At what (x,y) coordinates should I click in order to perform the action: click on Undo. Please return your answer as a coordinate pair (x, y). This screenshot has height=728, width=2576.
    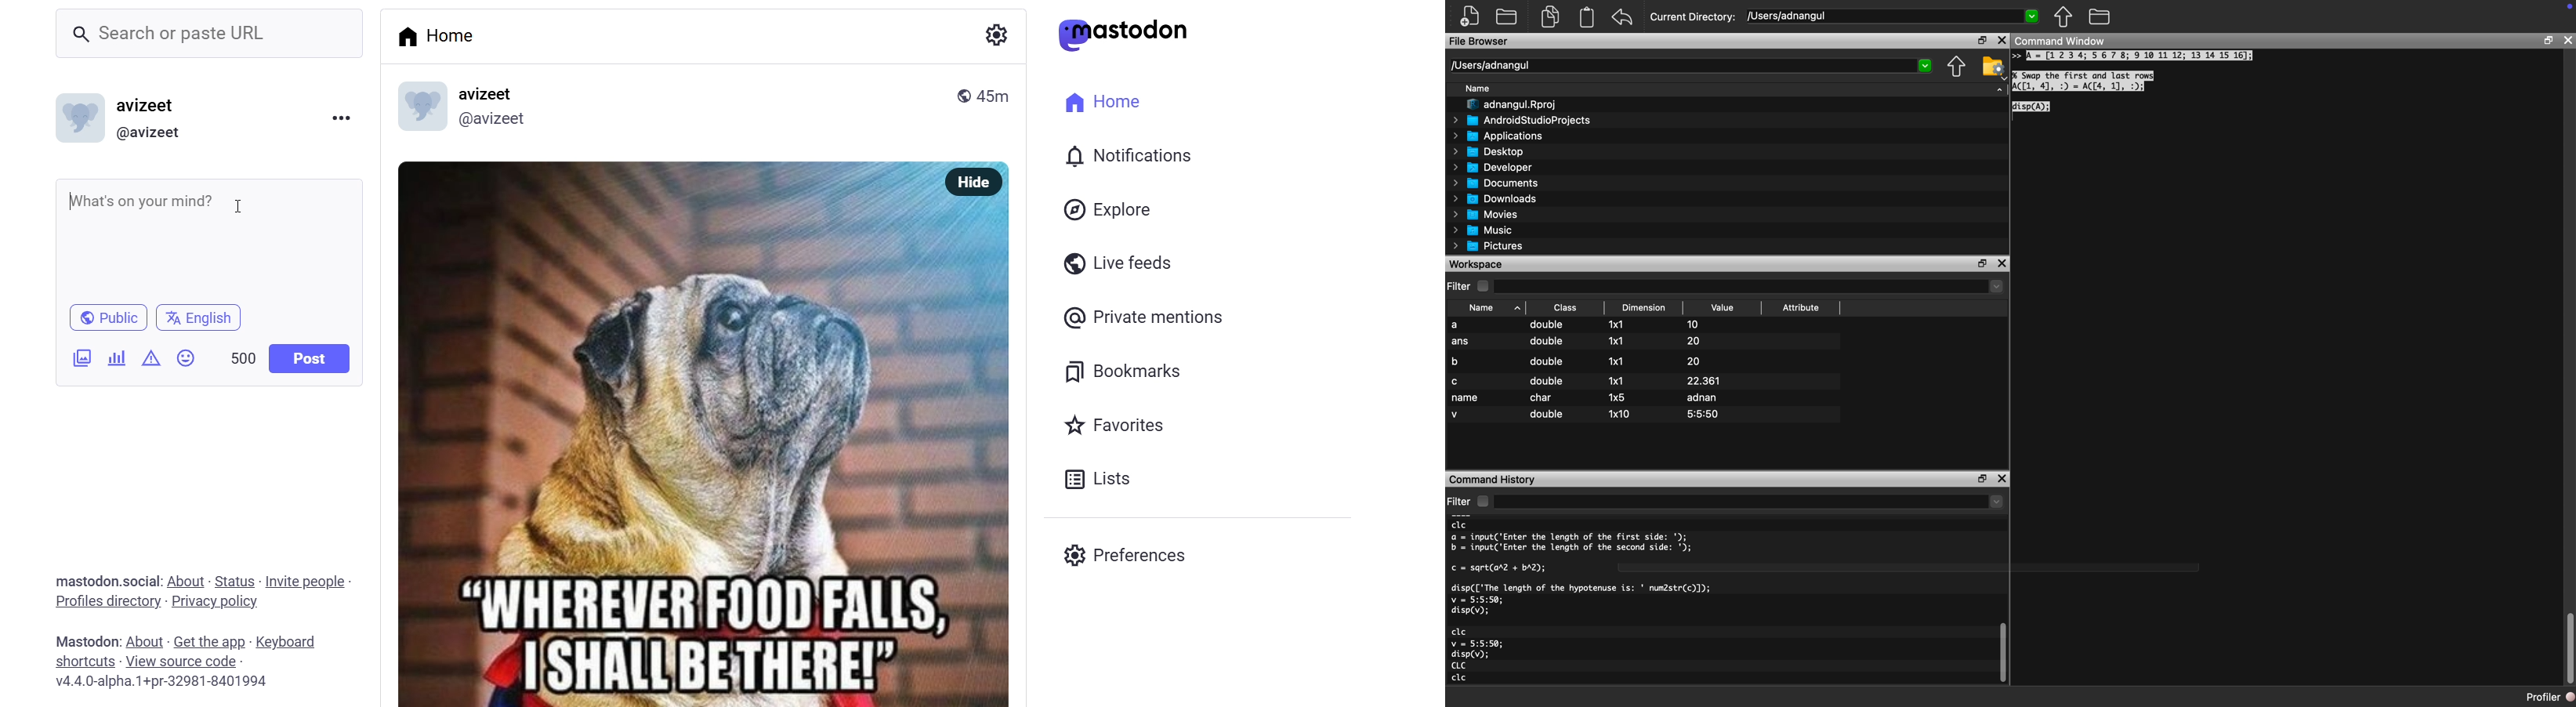
    Looking at the image, I should click on (1625, 15).